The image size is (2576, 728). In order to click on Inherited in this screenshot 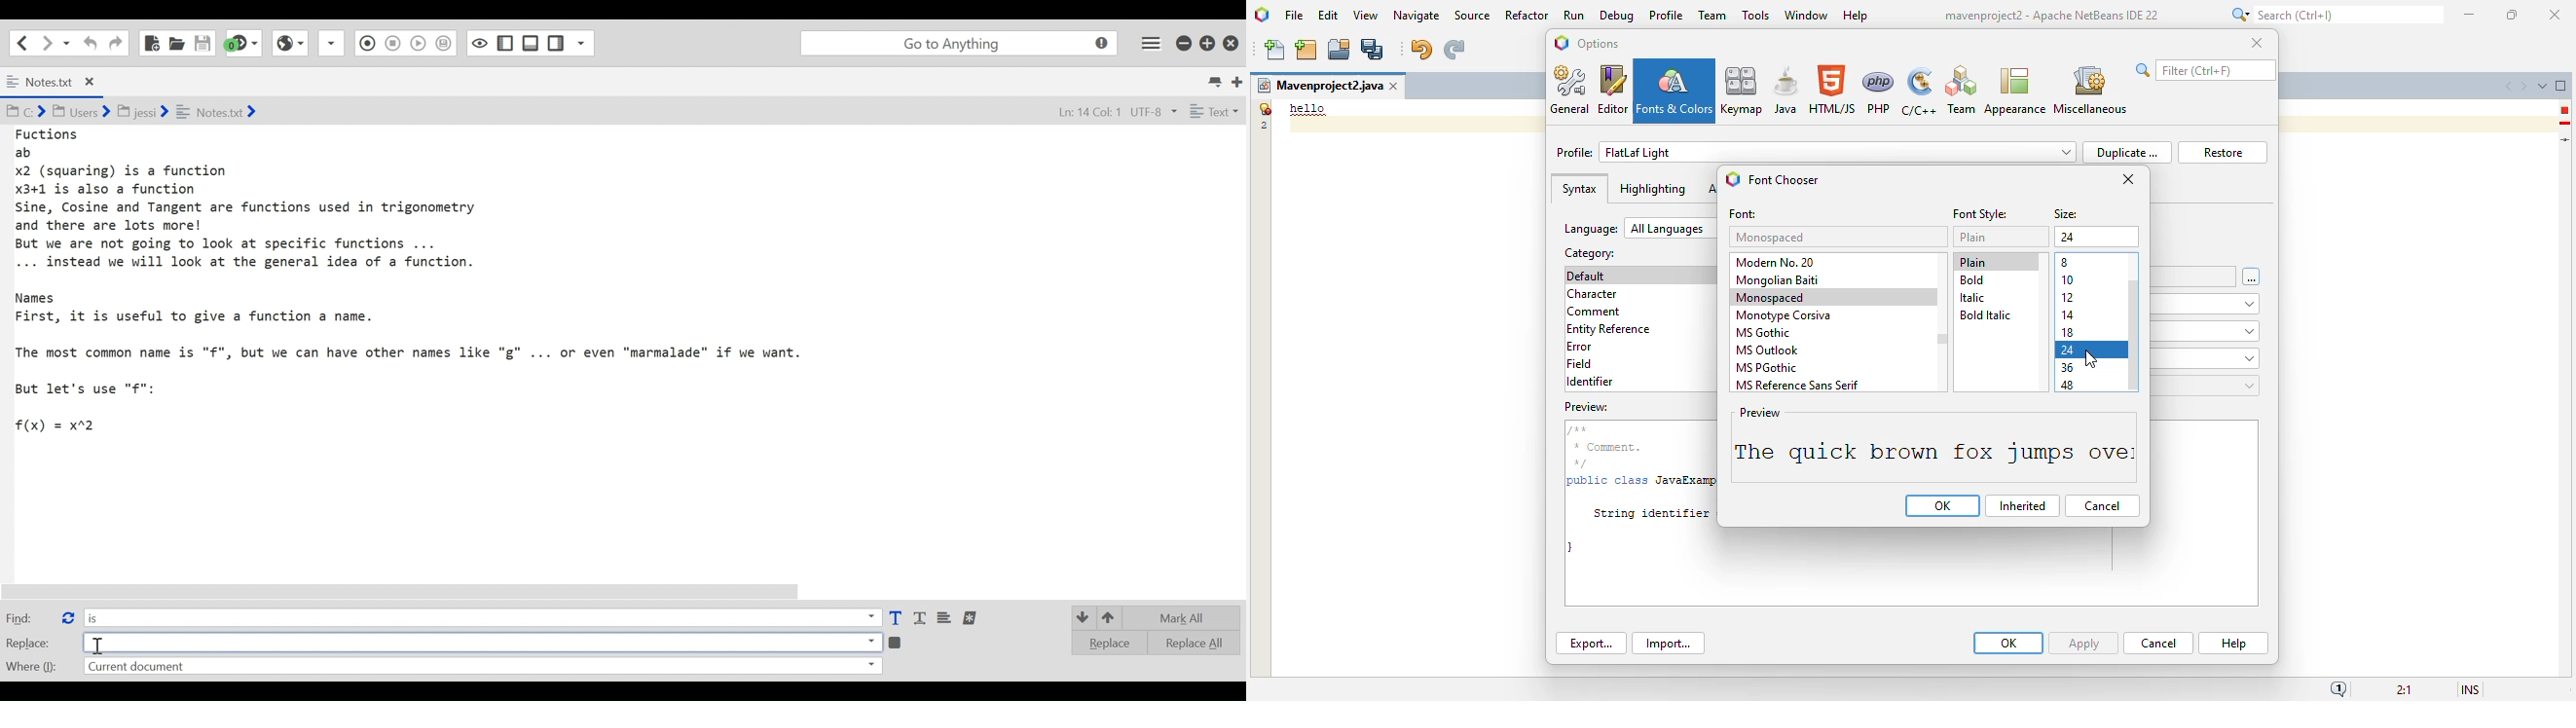, I will do `click(2023, 506)`.